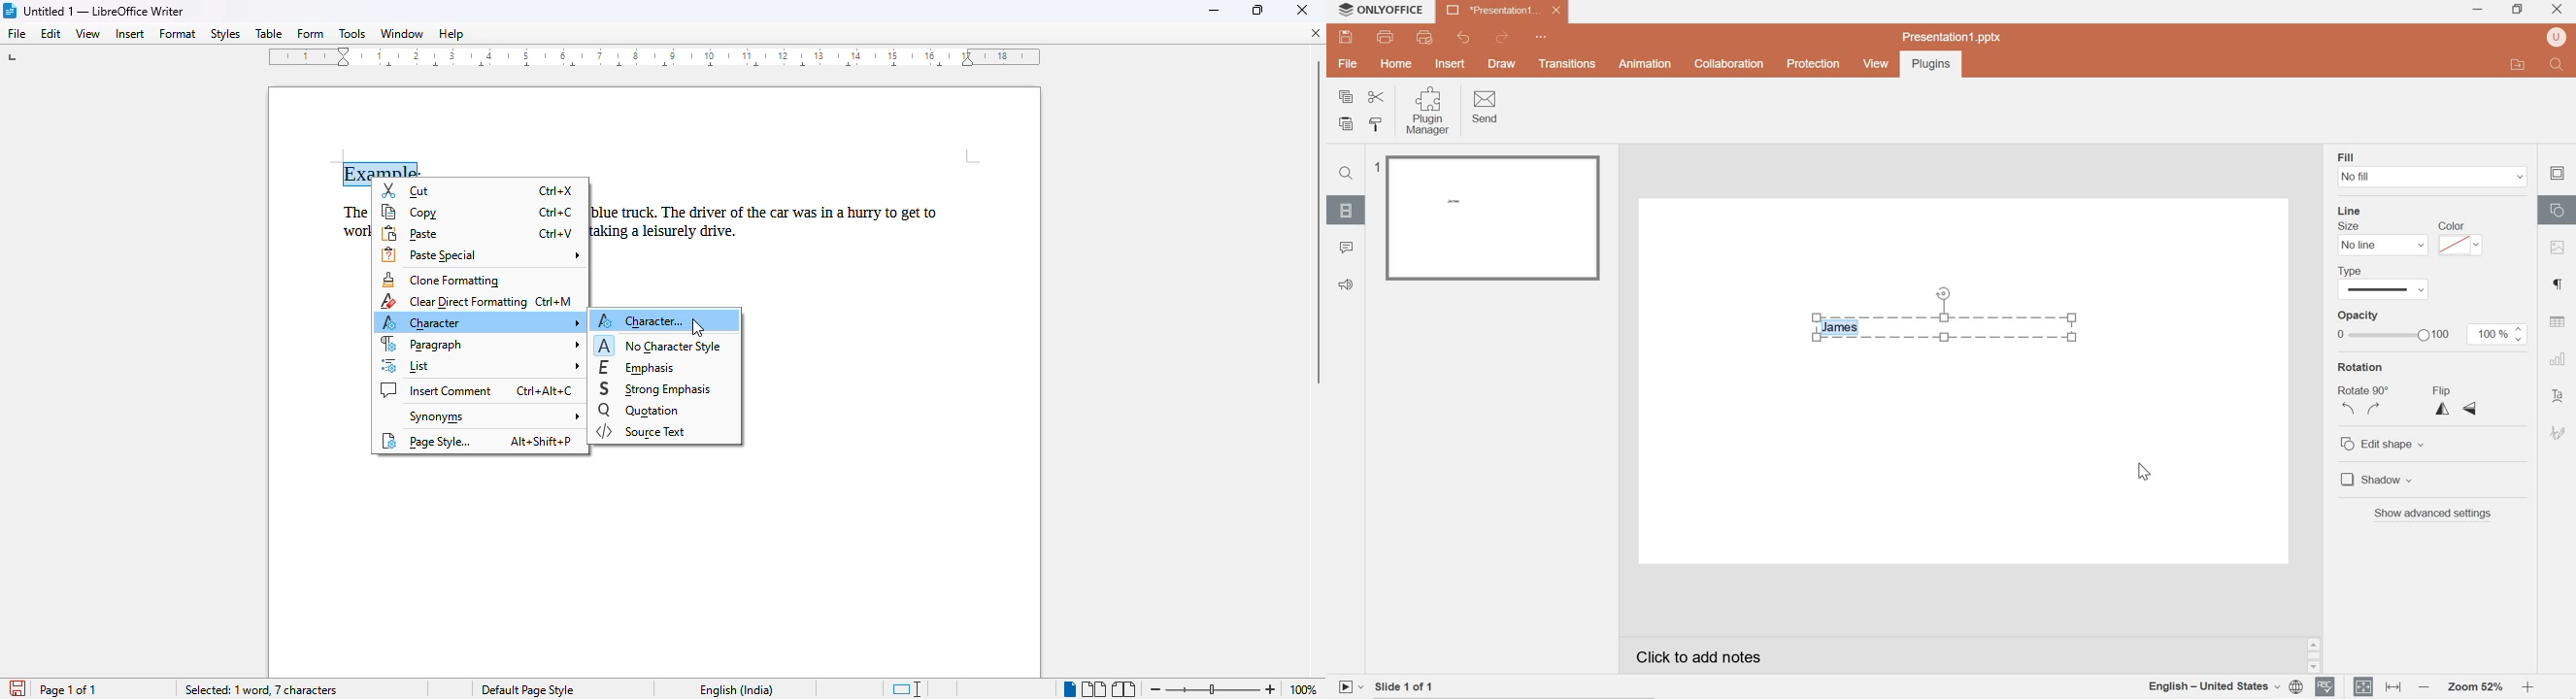 This screenshot has width=2576, height=700. I want to click on insert comment, so click(437, 390).